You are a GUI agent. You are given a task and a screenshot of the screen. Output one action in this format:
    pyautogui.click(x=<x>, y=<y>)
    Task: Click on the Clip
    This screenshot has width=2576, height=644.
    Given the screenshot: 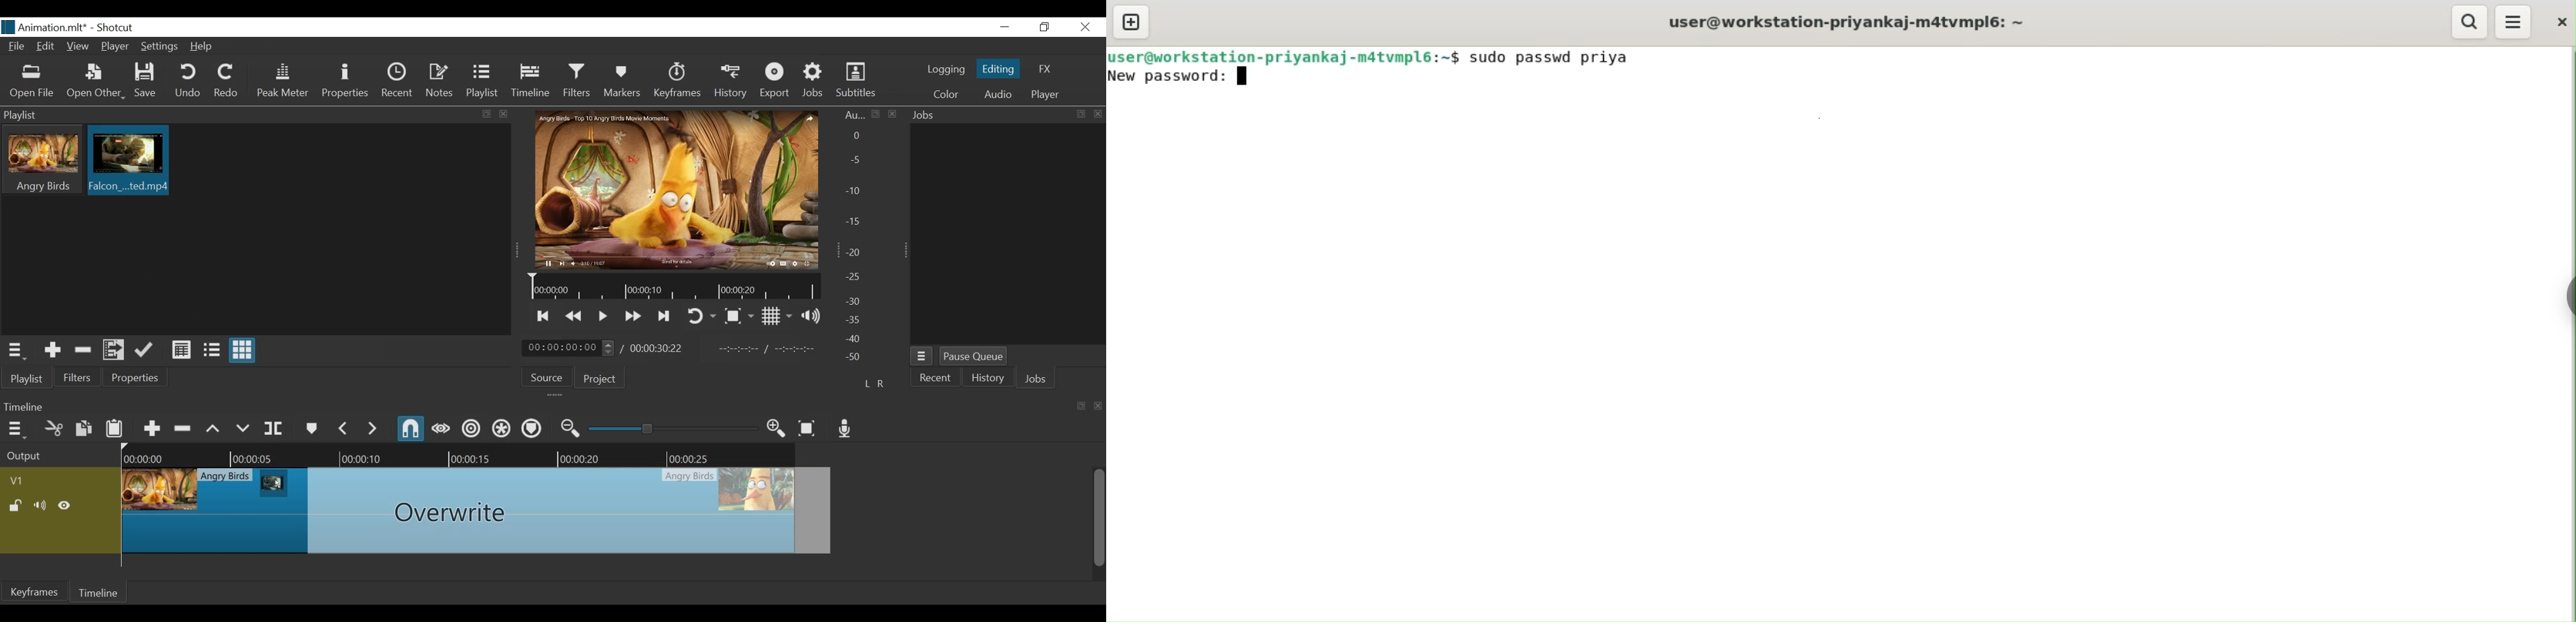 What is the action you would take?
    pyautogui.click(x=127, y=160)
    